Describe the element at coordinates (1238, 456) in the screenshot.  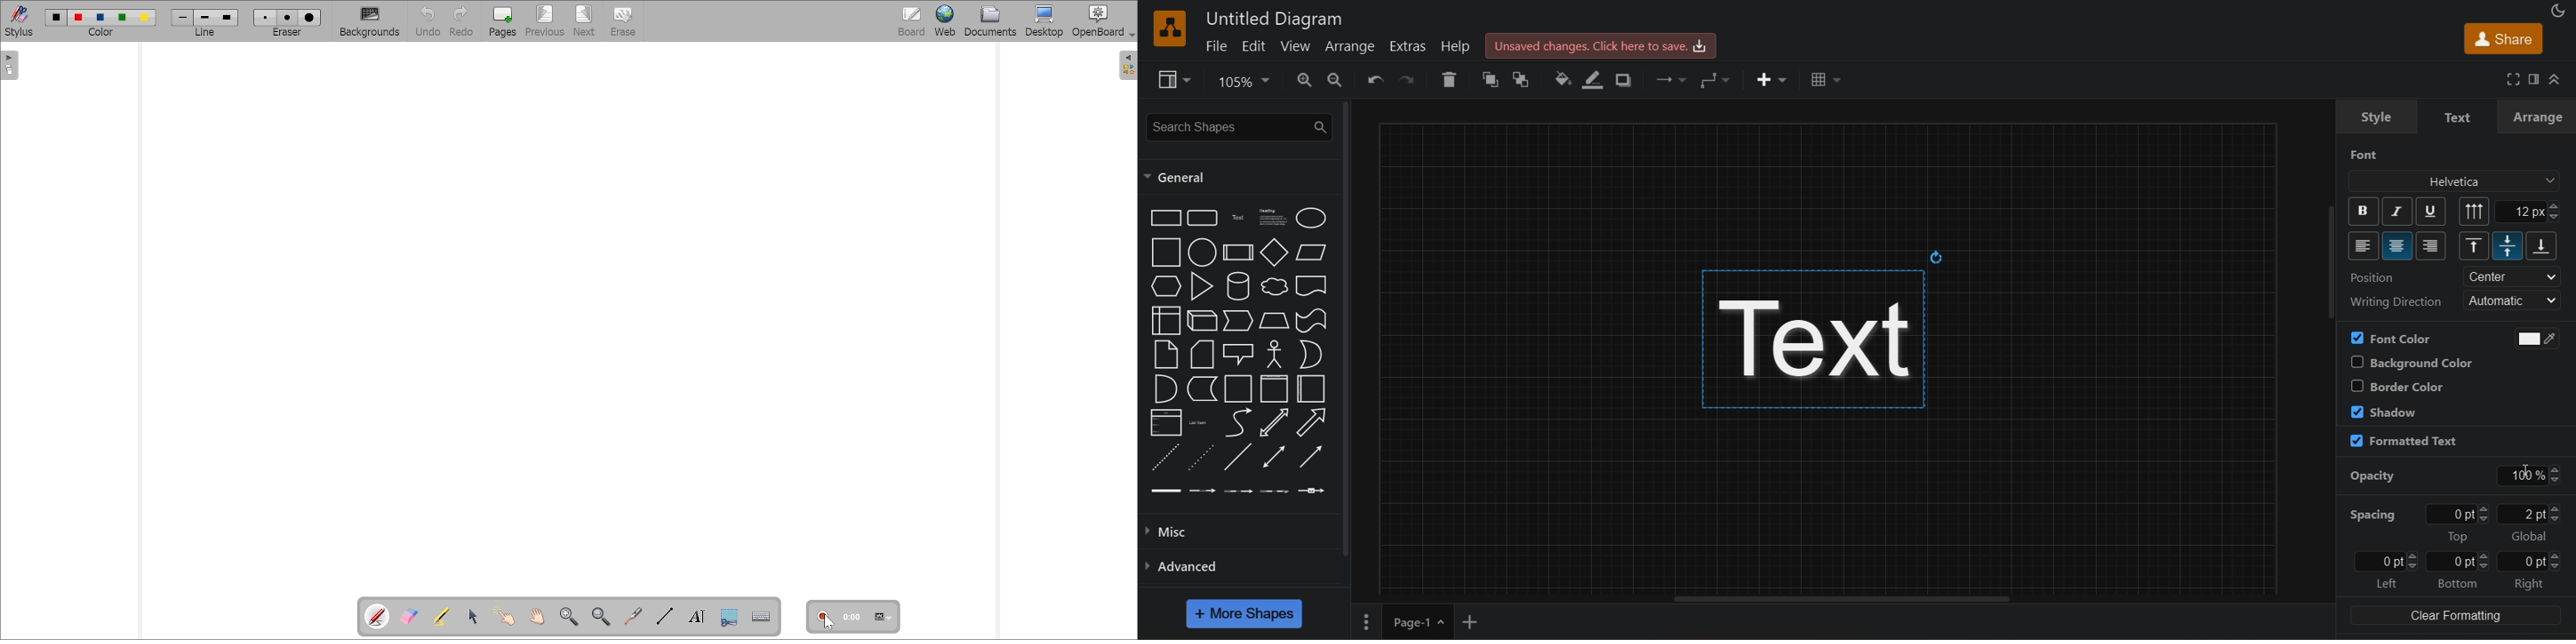
I see `line` at that location.